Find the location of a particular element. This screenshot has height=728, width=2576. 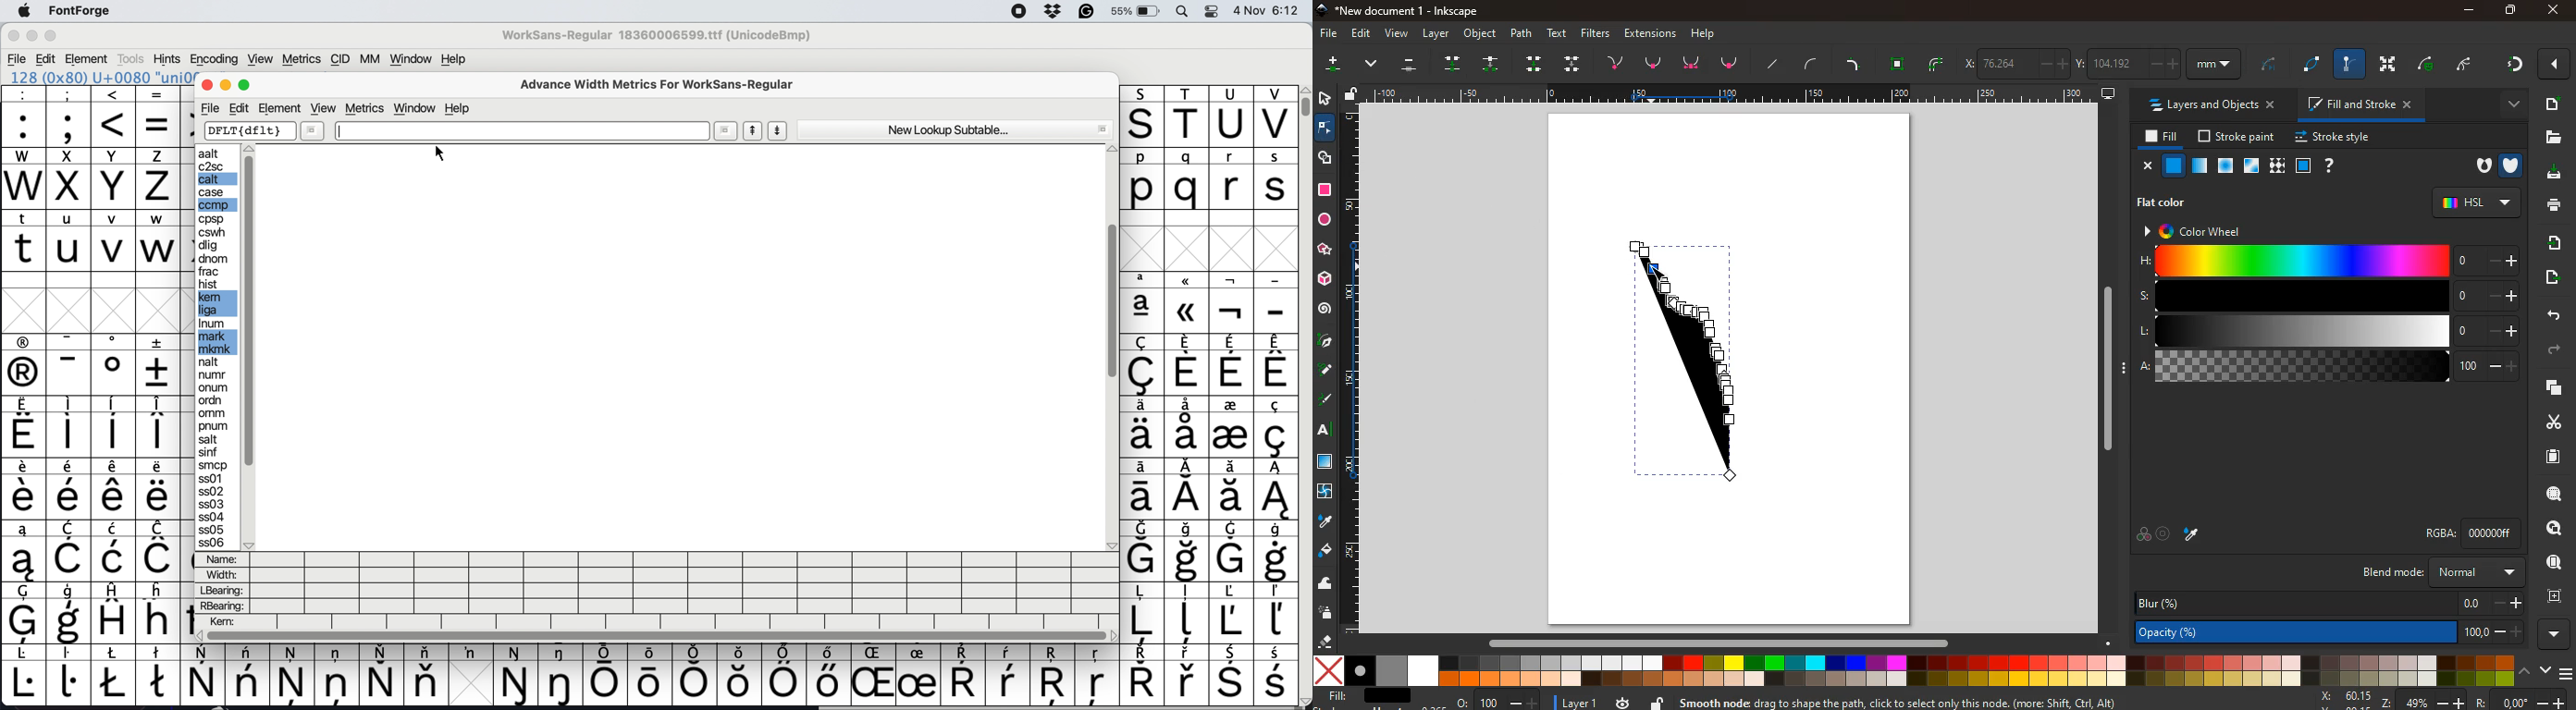

forward is located at coordinates (2555, 352).